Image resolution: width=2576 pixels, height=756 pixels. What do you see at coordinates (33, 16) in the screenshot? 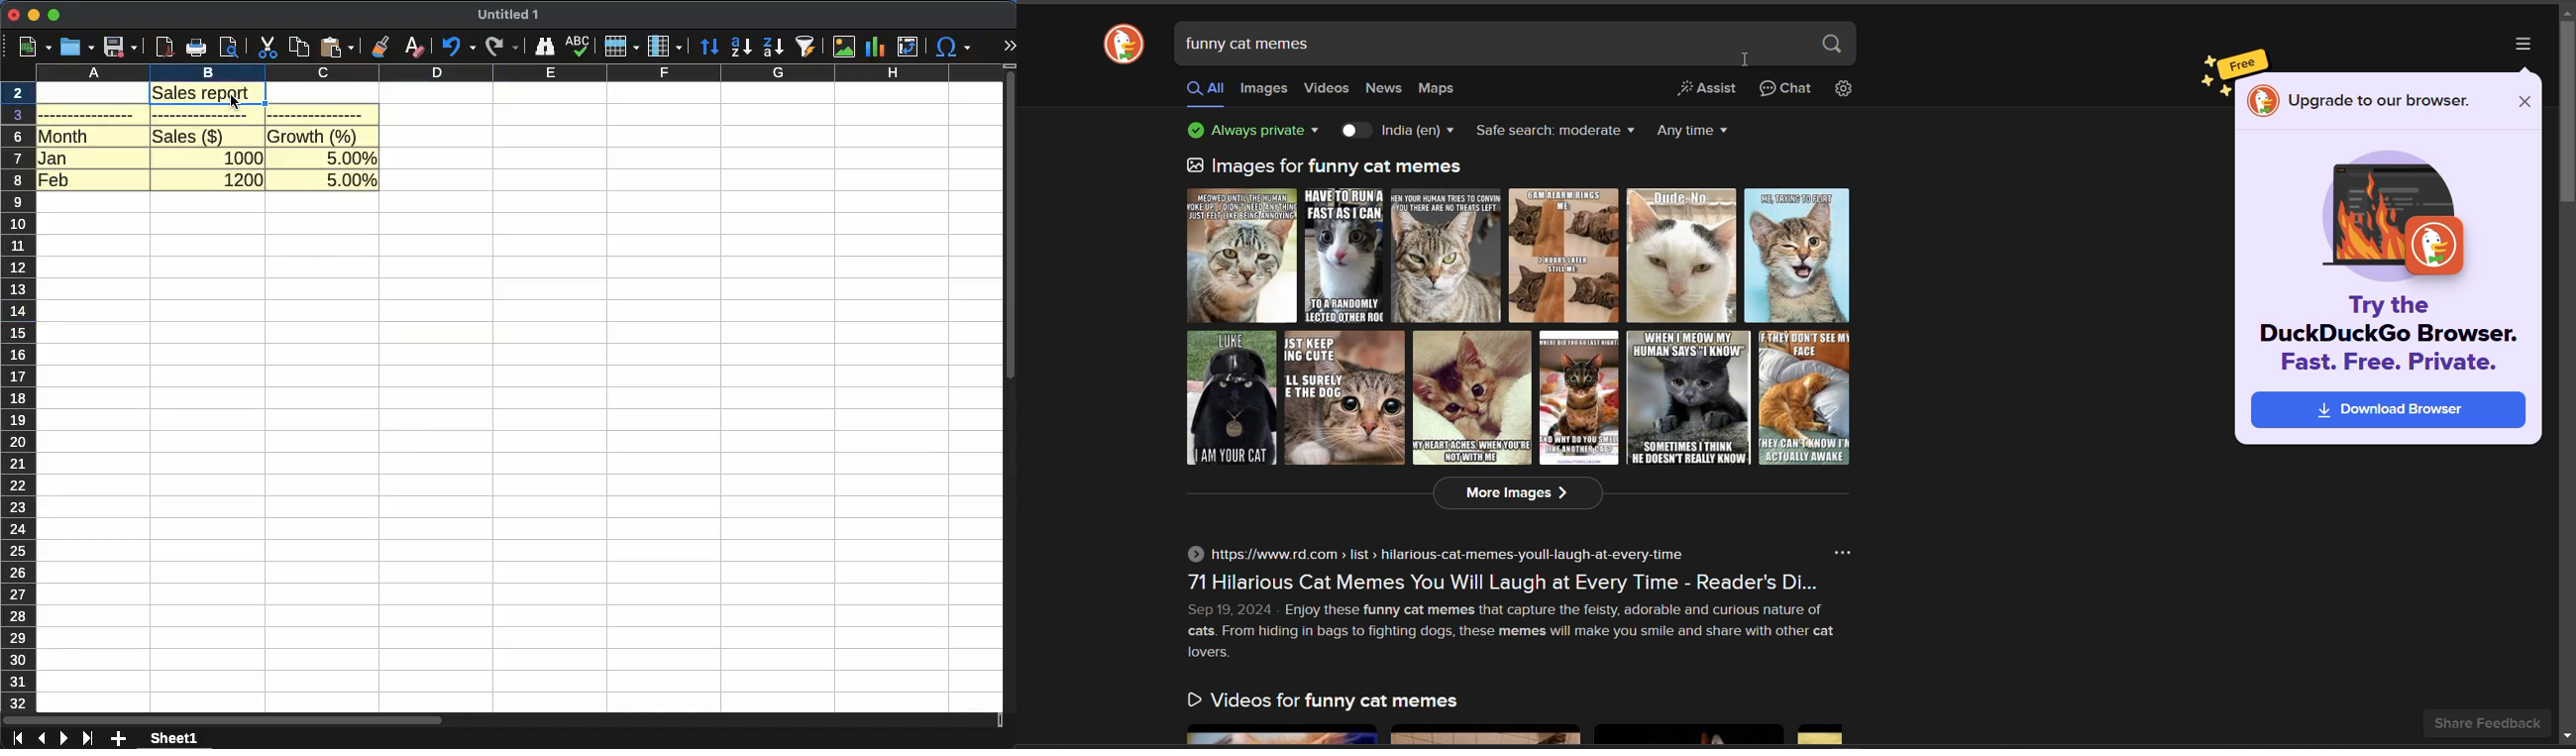
I see `minimize` at bounding box center [33, 16].